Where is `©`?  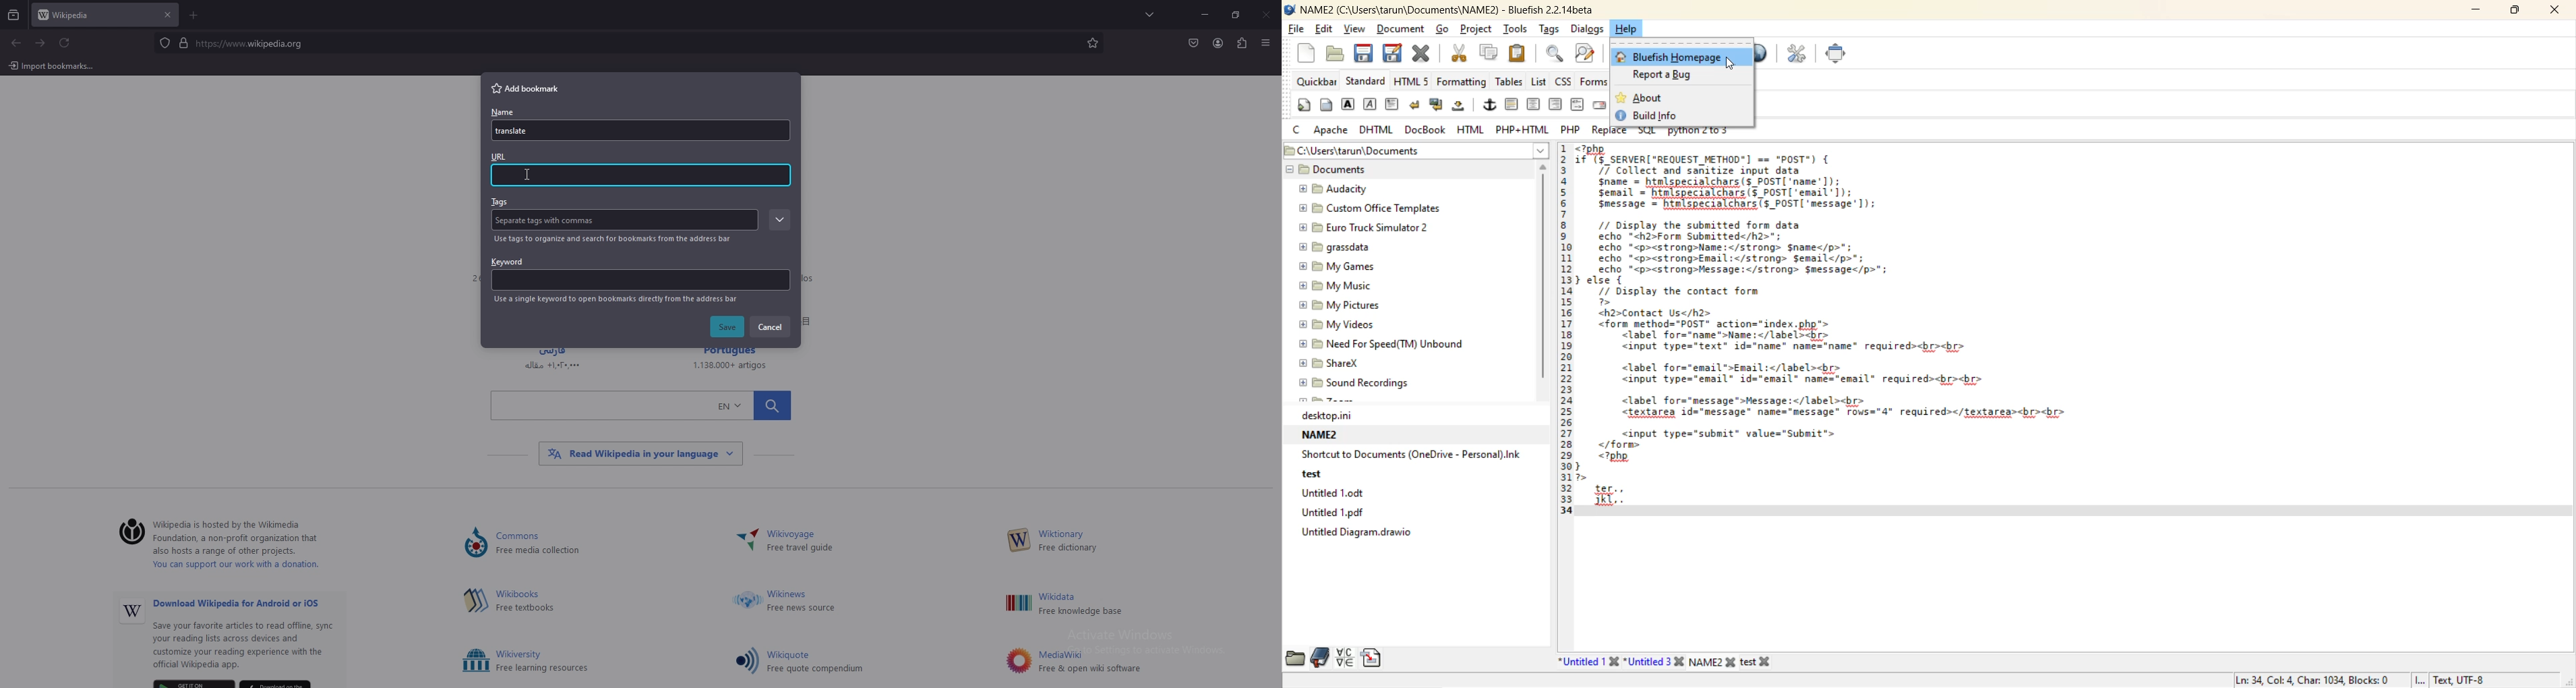
© is located at coordinates (127, 533).